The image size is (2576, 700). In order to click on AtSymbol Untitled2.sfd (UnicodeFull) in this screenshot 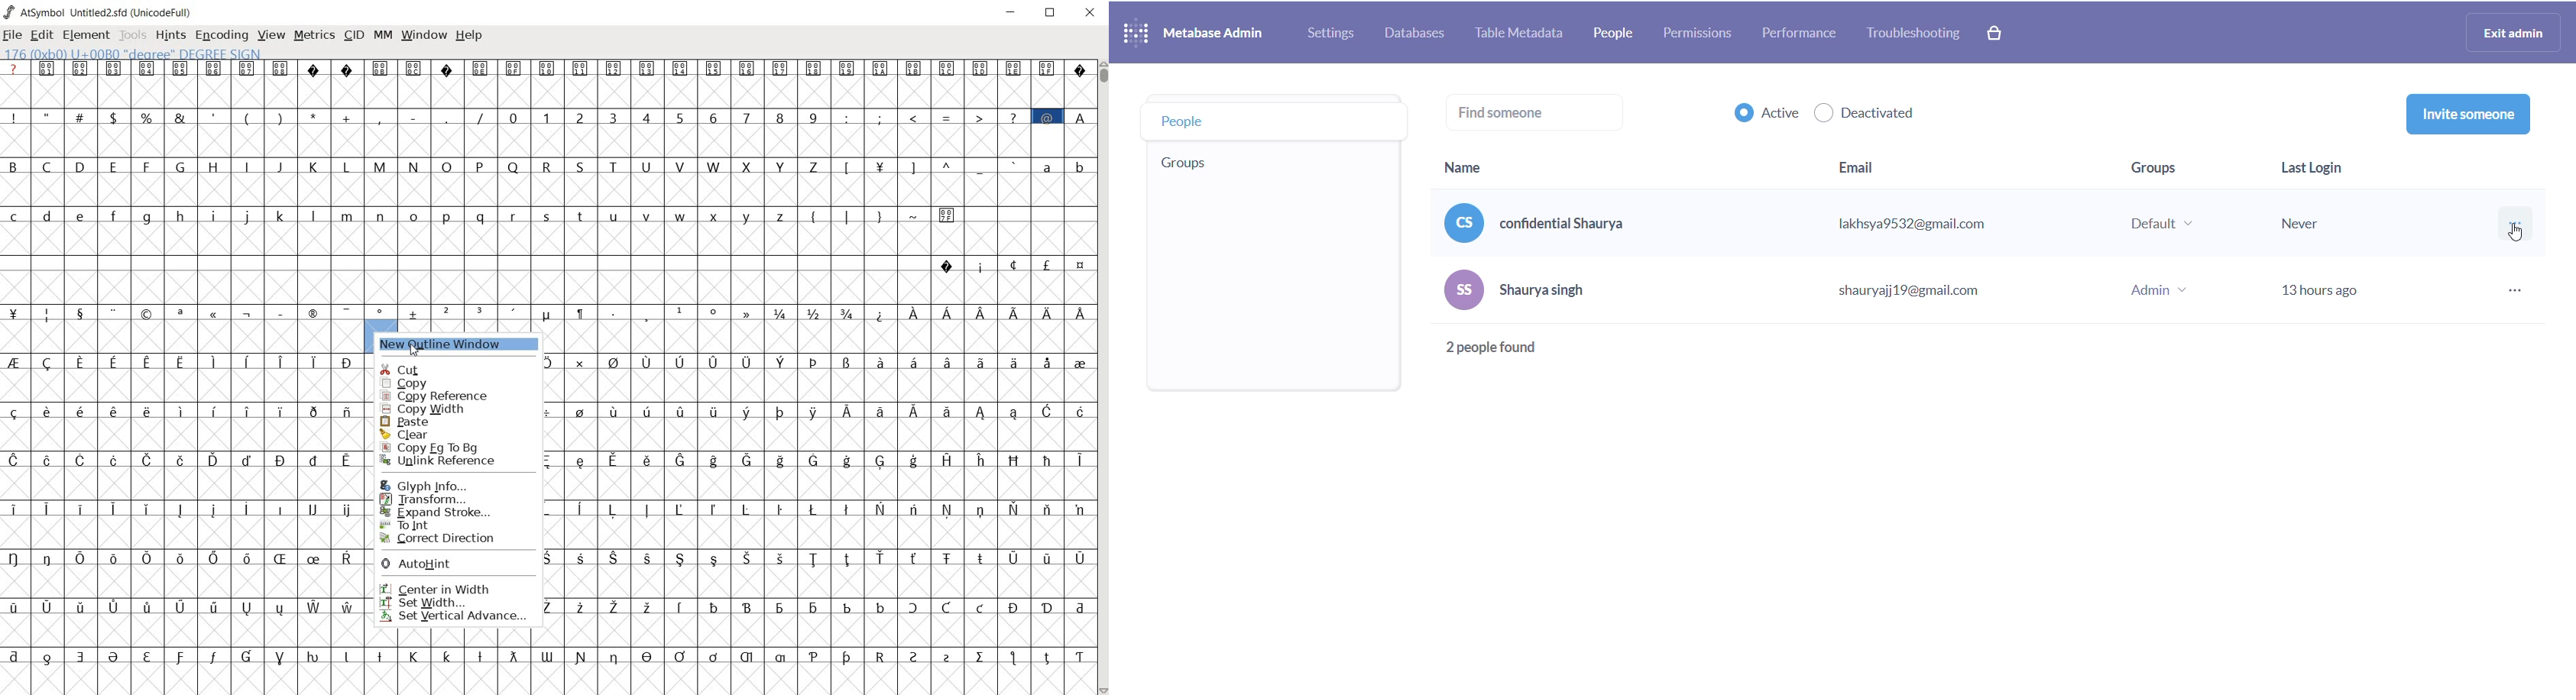, I will do `click(101, 12)`.